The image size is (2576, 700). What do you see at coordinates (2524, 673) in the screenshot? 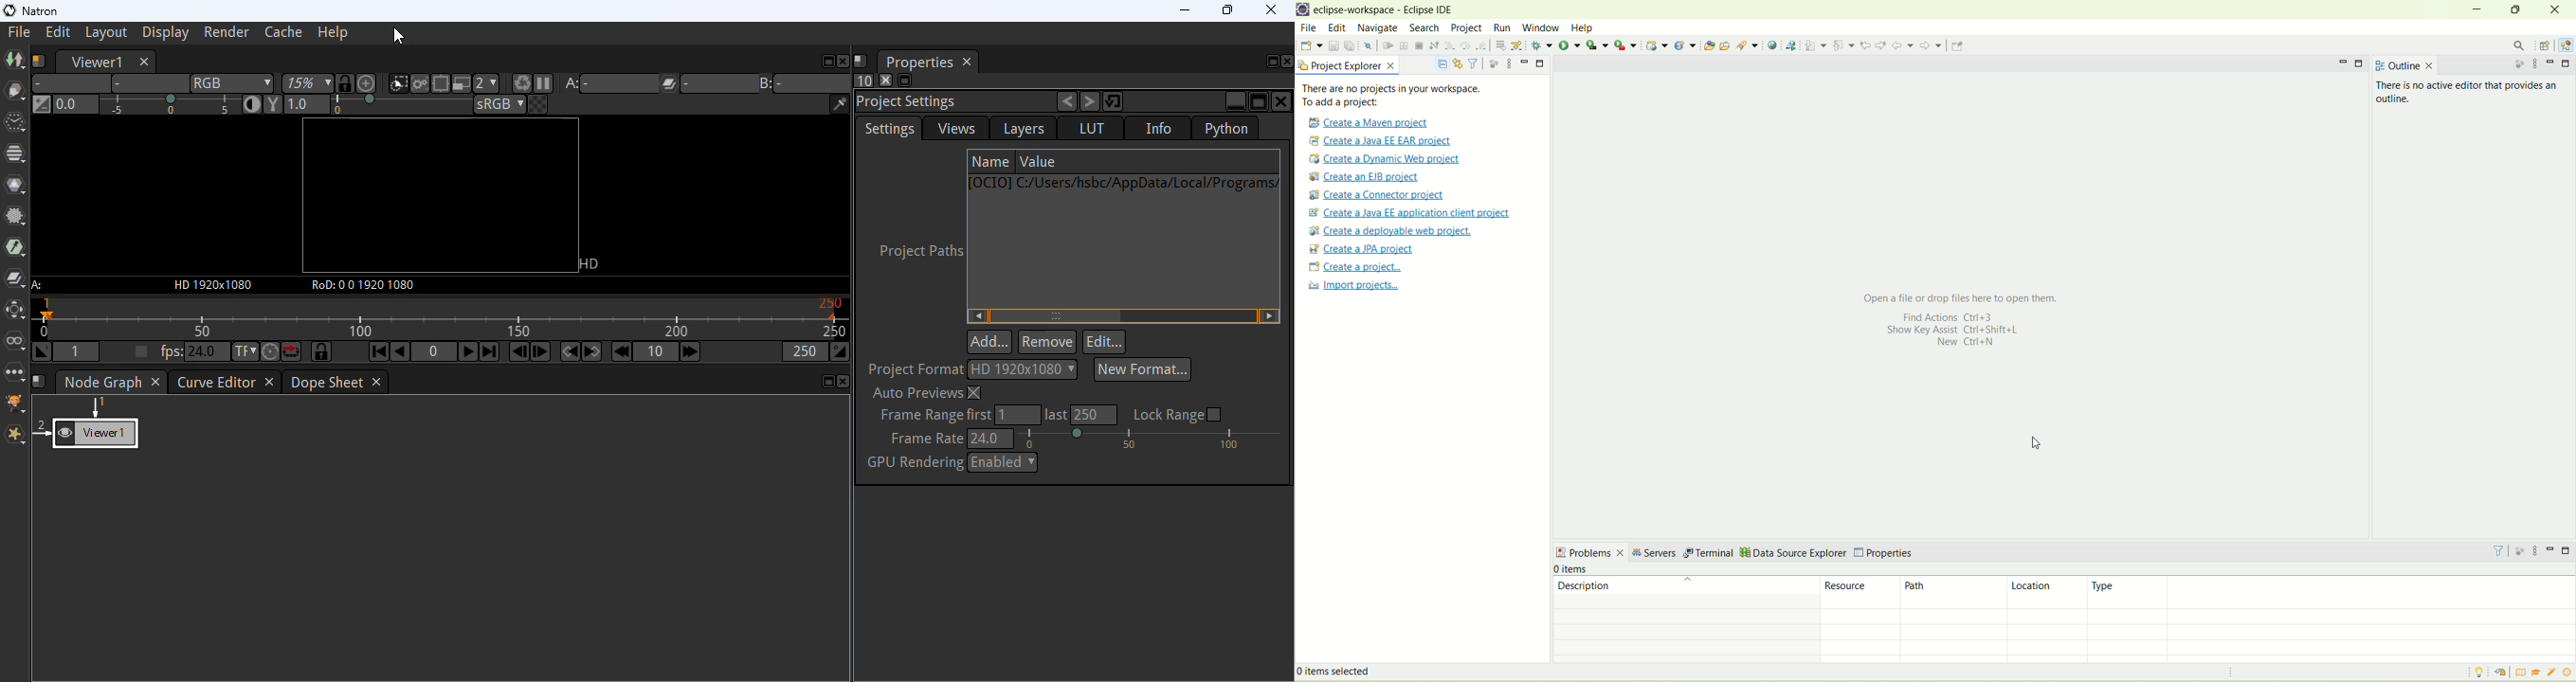
I see `overview` at bounding box center [2524, 673].